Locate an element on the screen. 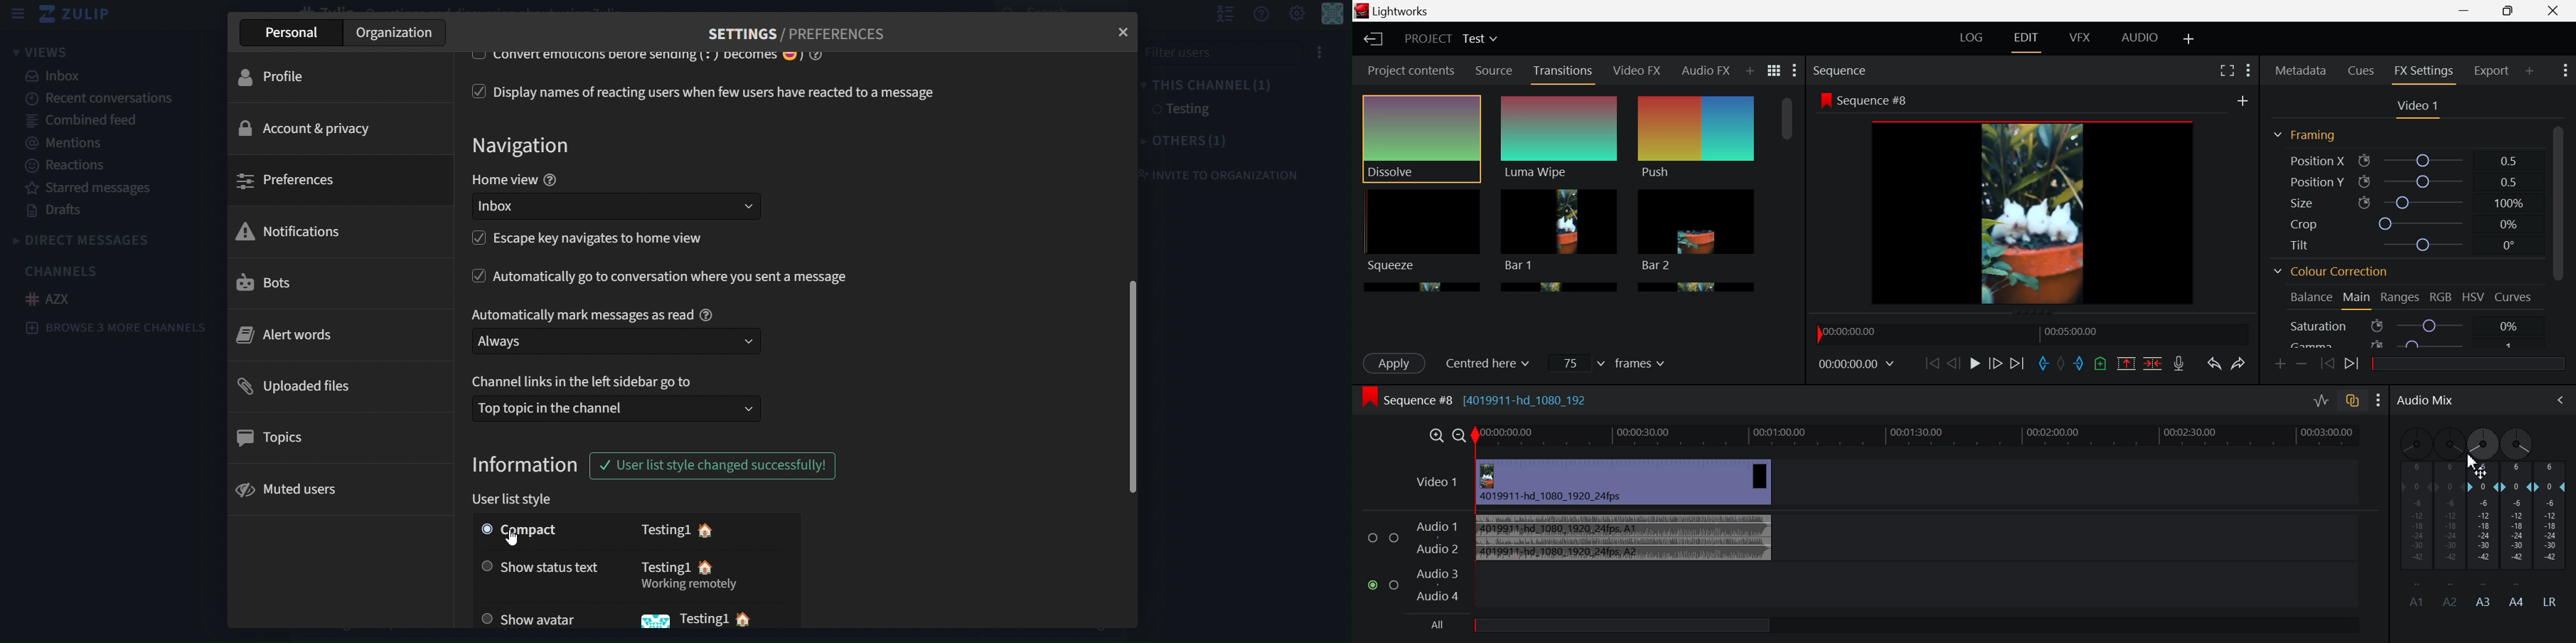 This screenshot has height=644, width=2576. testing1 is located at coordinates (664, 529).